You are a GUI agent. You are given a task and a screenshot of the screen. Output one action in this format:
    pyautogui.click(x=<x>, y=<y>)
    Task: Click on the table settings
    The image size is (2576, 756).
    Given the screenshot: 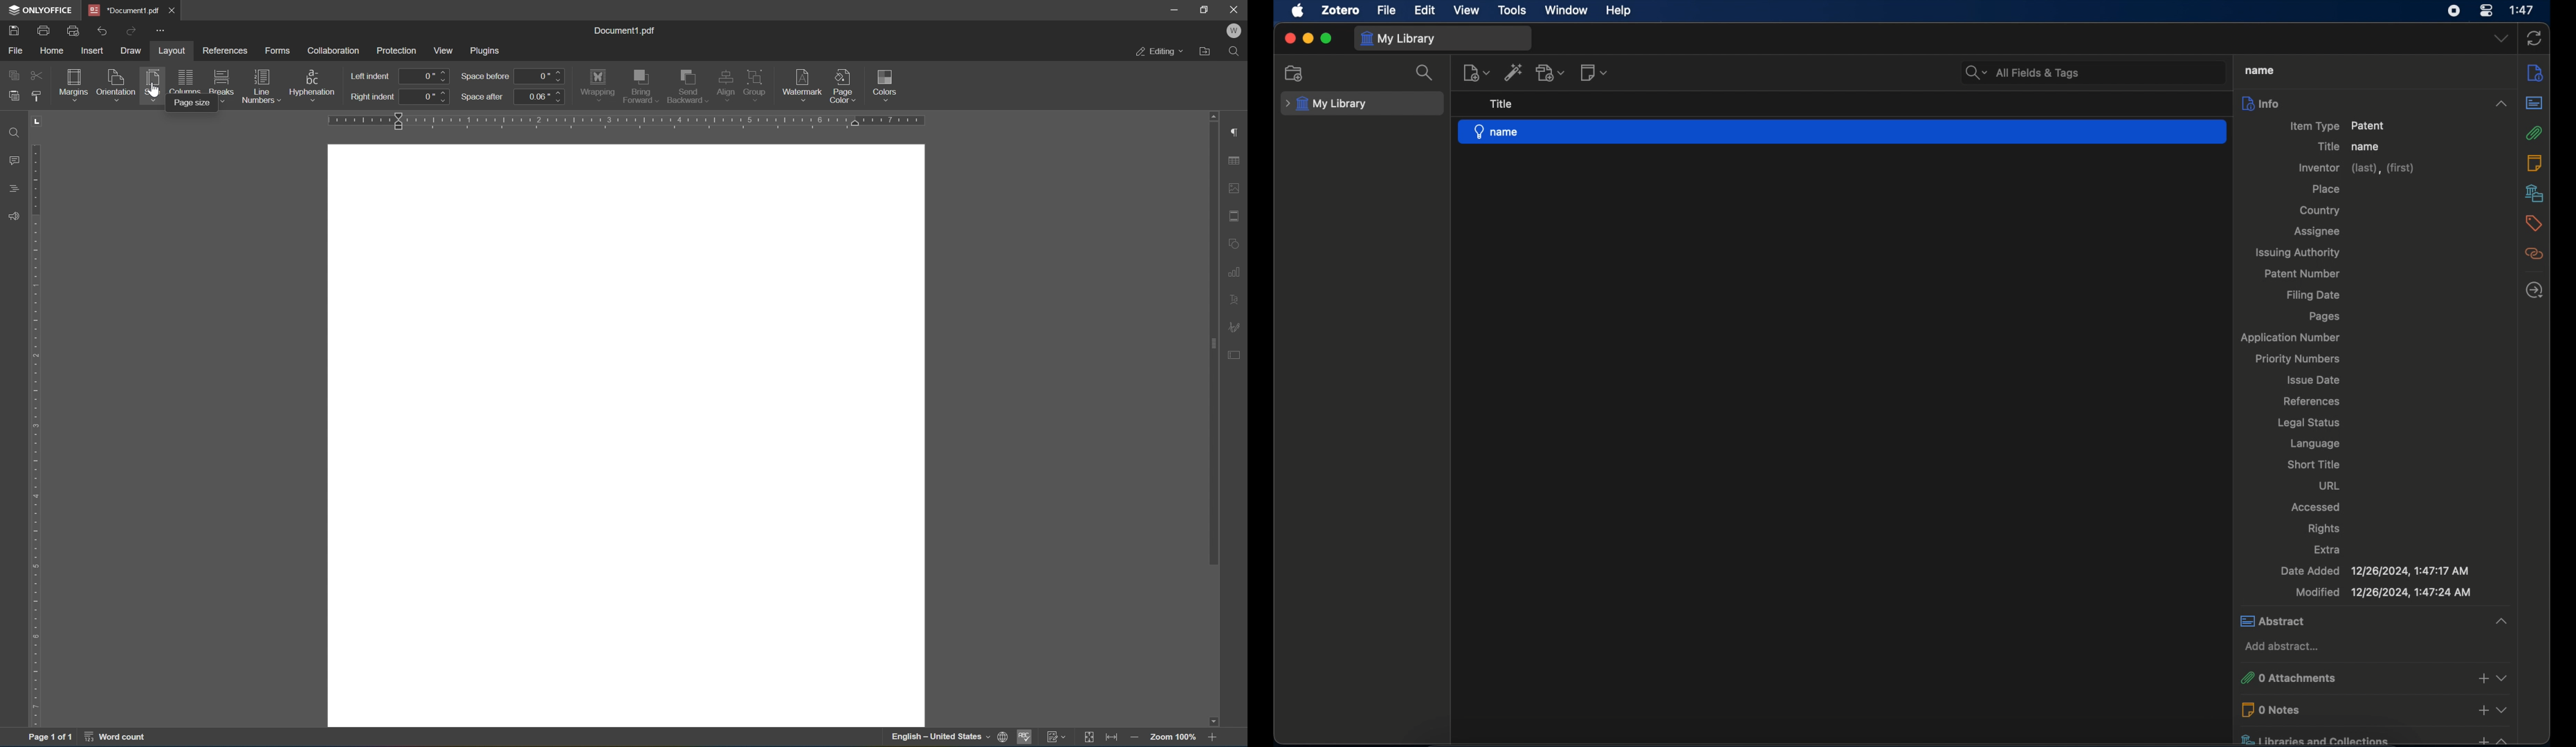 What is the action you would take?
    pyautogui.click(x=1235, y=160)
    